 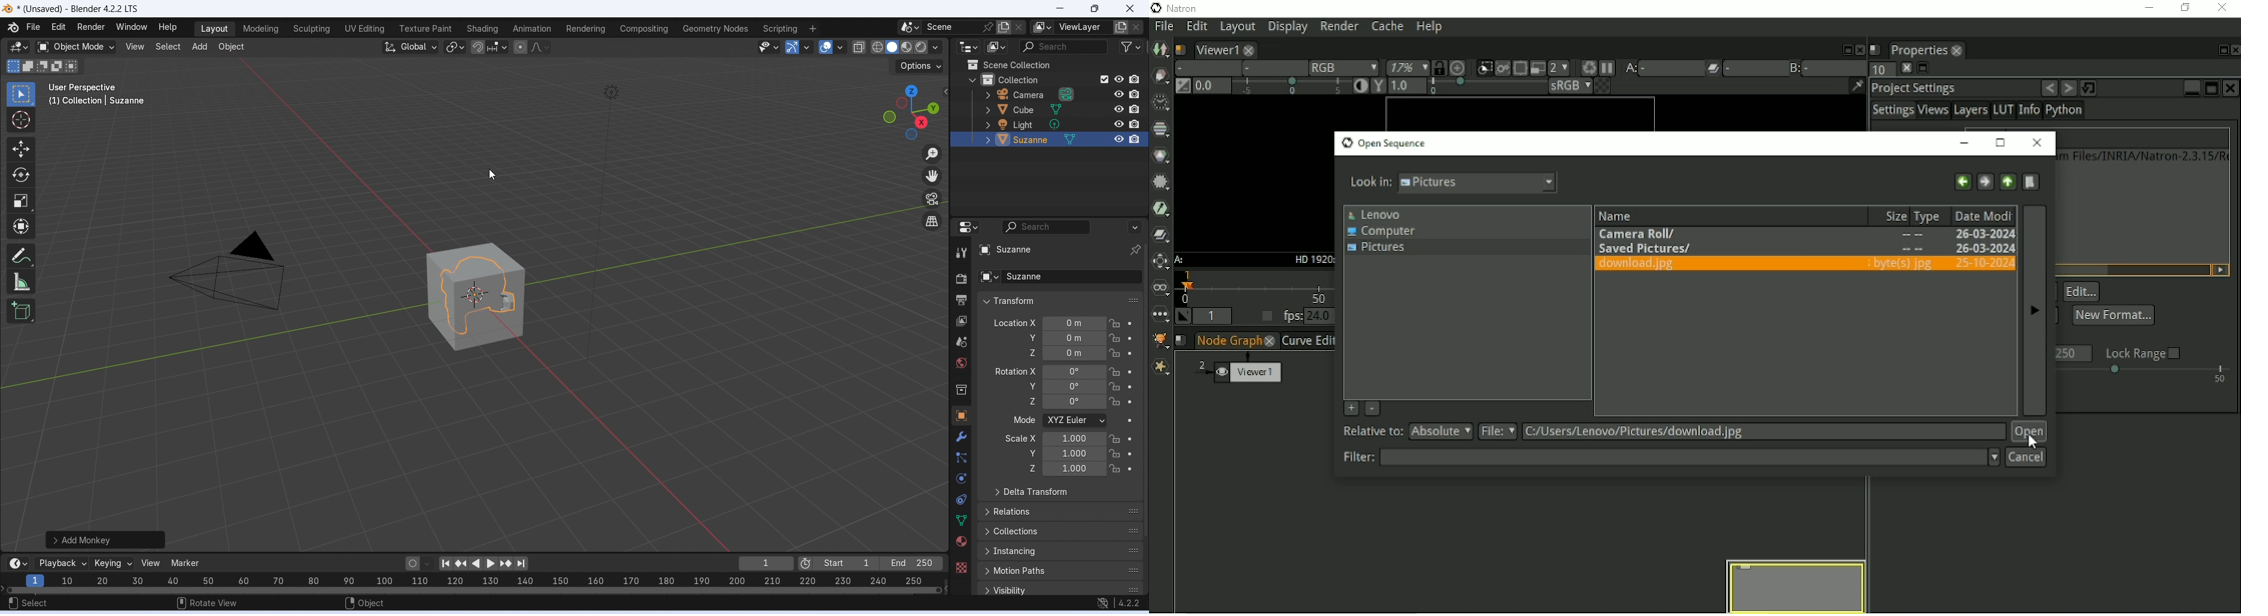 I want to click on Cache, so click(x=1386, y=27).